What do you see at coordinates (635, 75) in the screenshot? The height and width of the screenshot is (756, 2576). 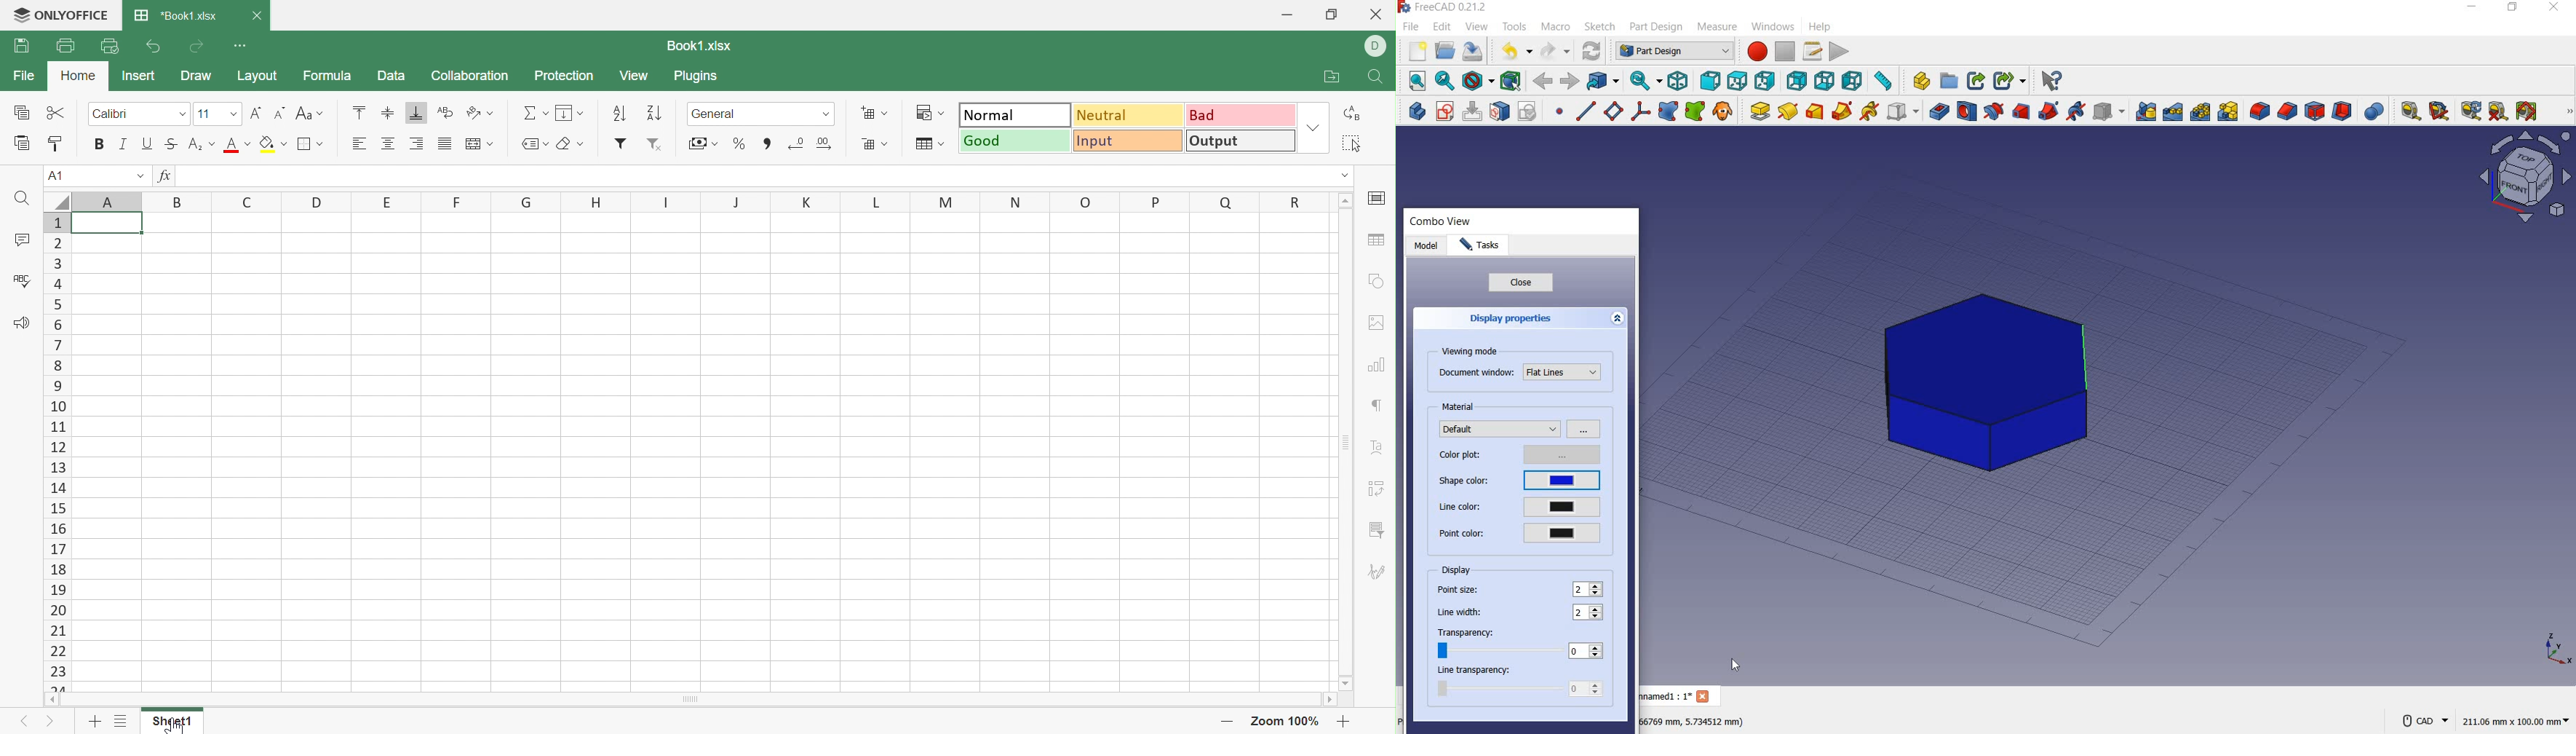 I see `View` at bounding box center [635, 75].